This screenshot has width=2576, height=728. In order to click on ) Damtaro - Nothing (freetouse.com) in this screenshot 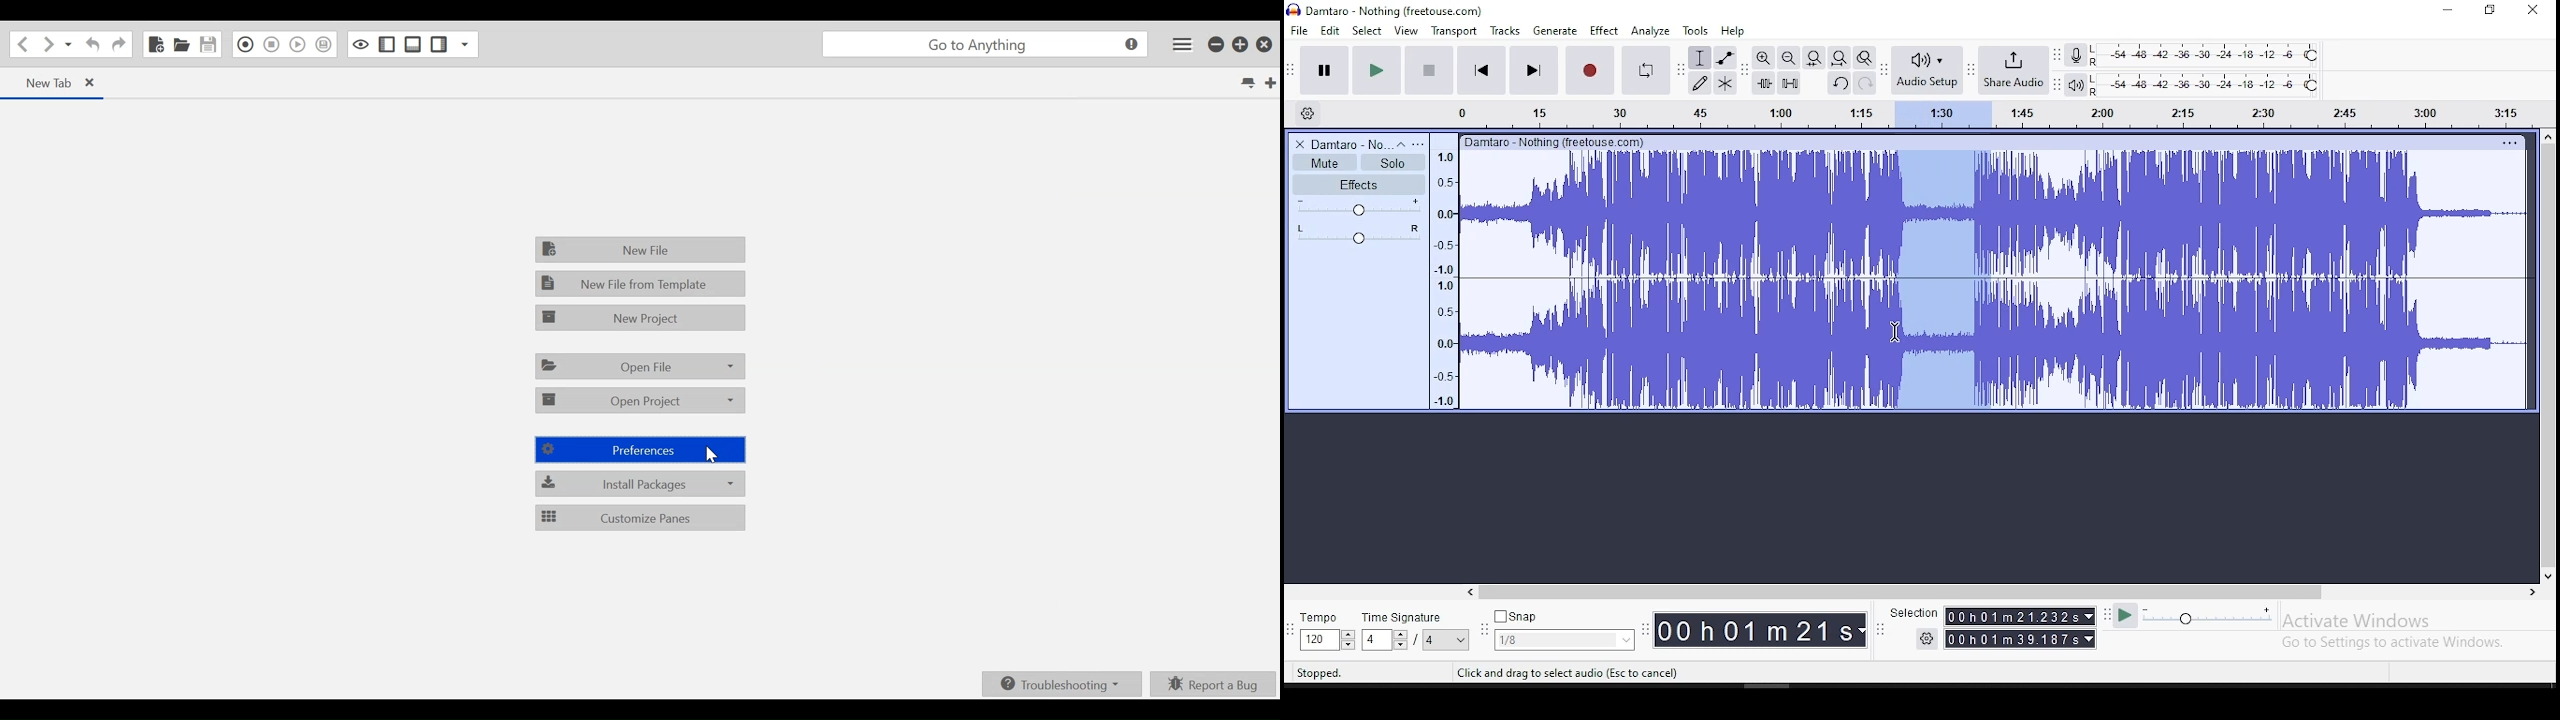, I will do `click(1387, 10)`.